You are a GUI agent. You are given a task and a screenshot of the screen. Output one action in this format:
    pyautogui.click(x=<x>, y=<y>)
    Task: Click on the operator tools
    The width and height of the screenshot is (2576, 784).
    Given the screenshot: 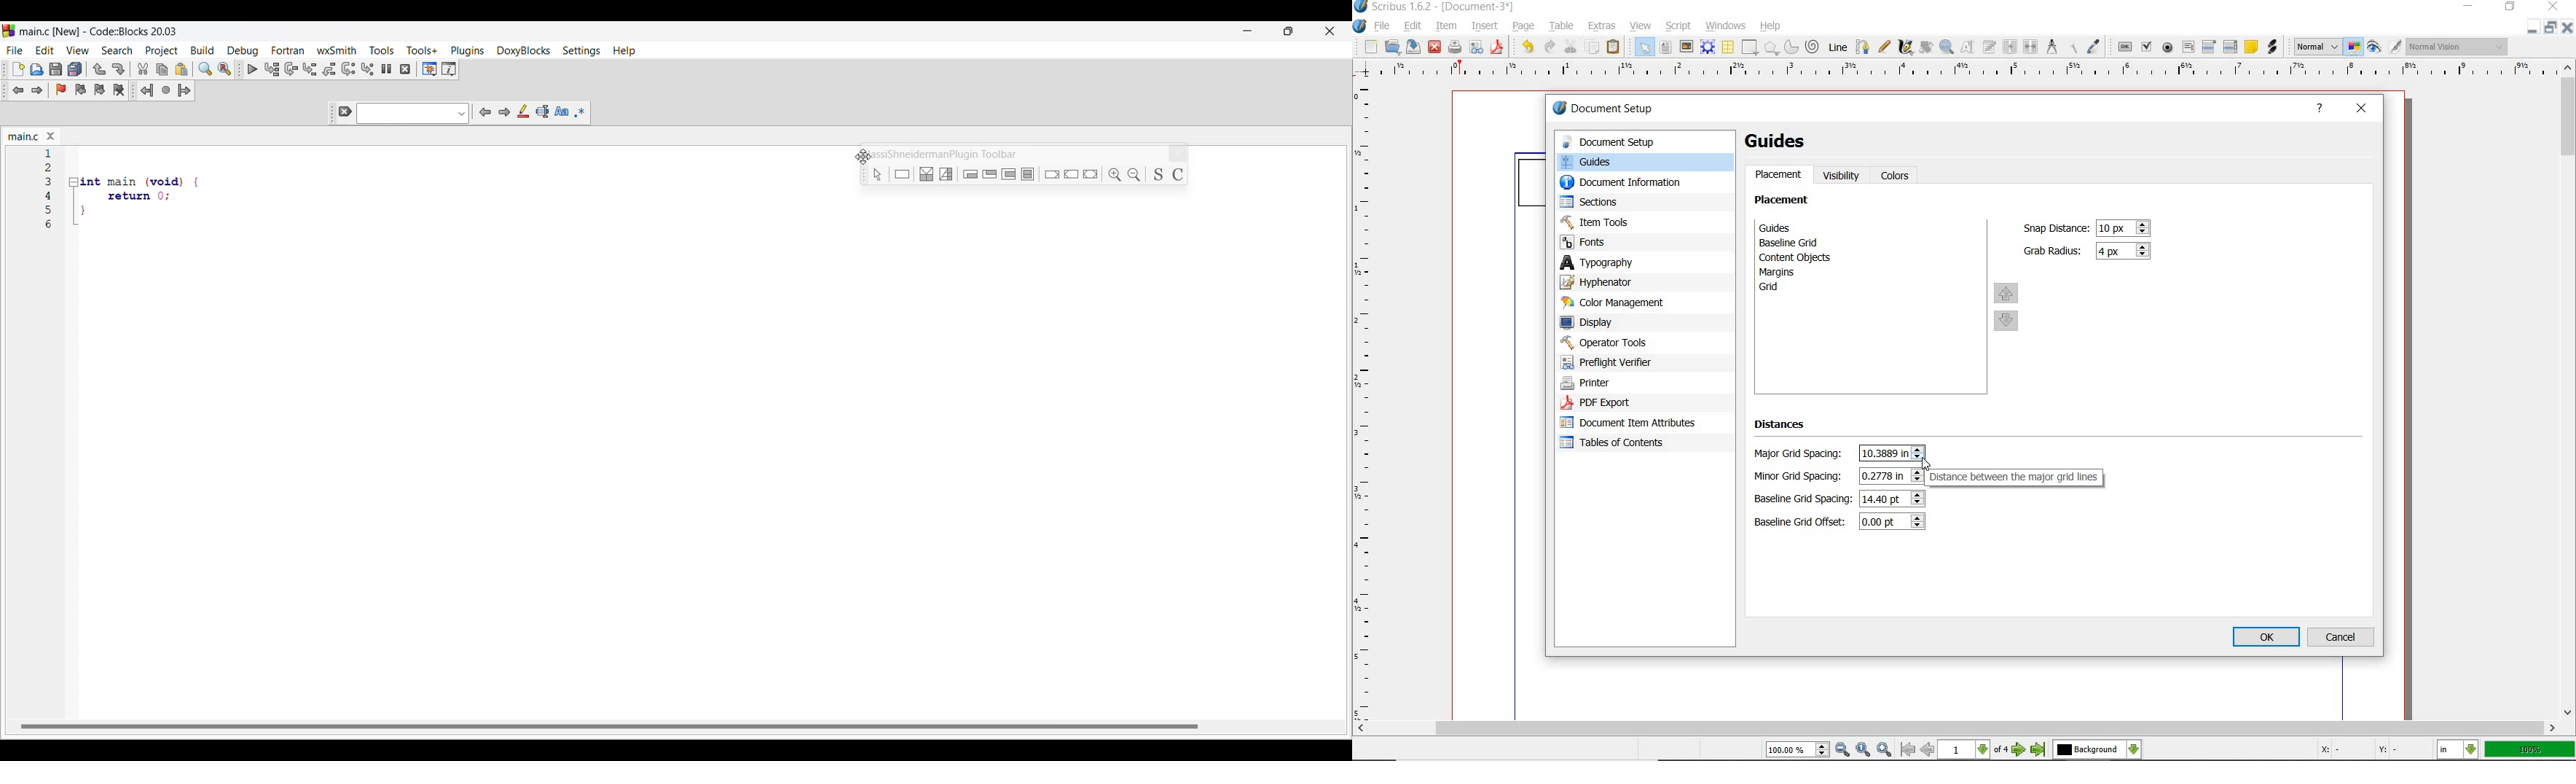 What is the action you would take?
    pyautogui.click(x=1638, y=343)
    